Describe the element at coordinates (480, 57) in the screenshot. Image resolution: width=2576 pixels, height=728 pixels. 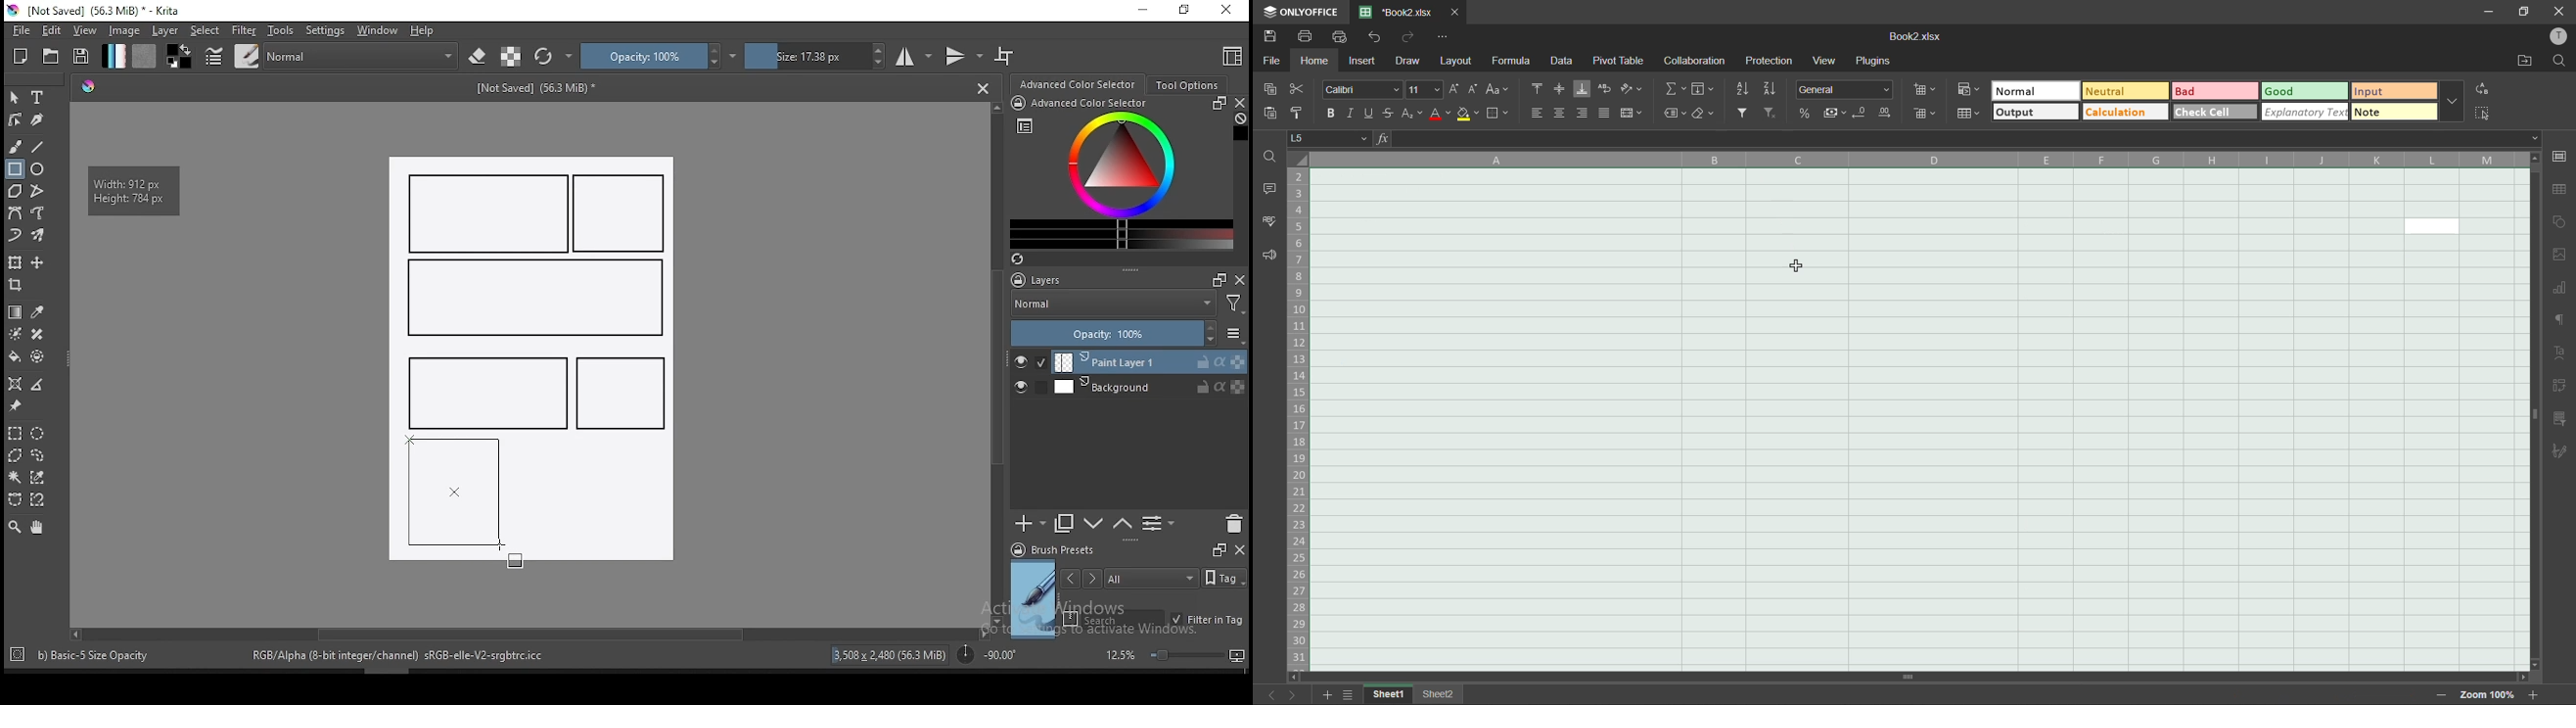
I see `set eraser mode` at that location.